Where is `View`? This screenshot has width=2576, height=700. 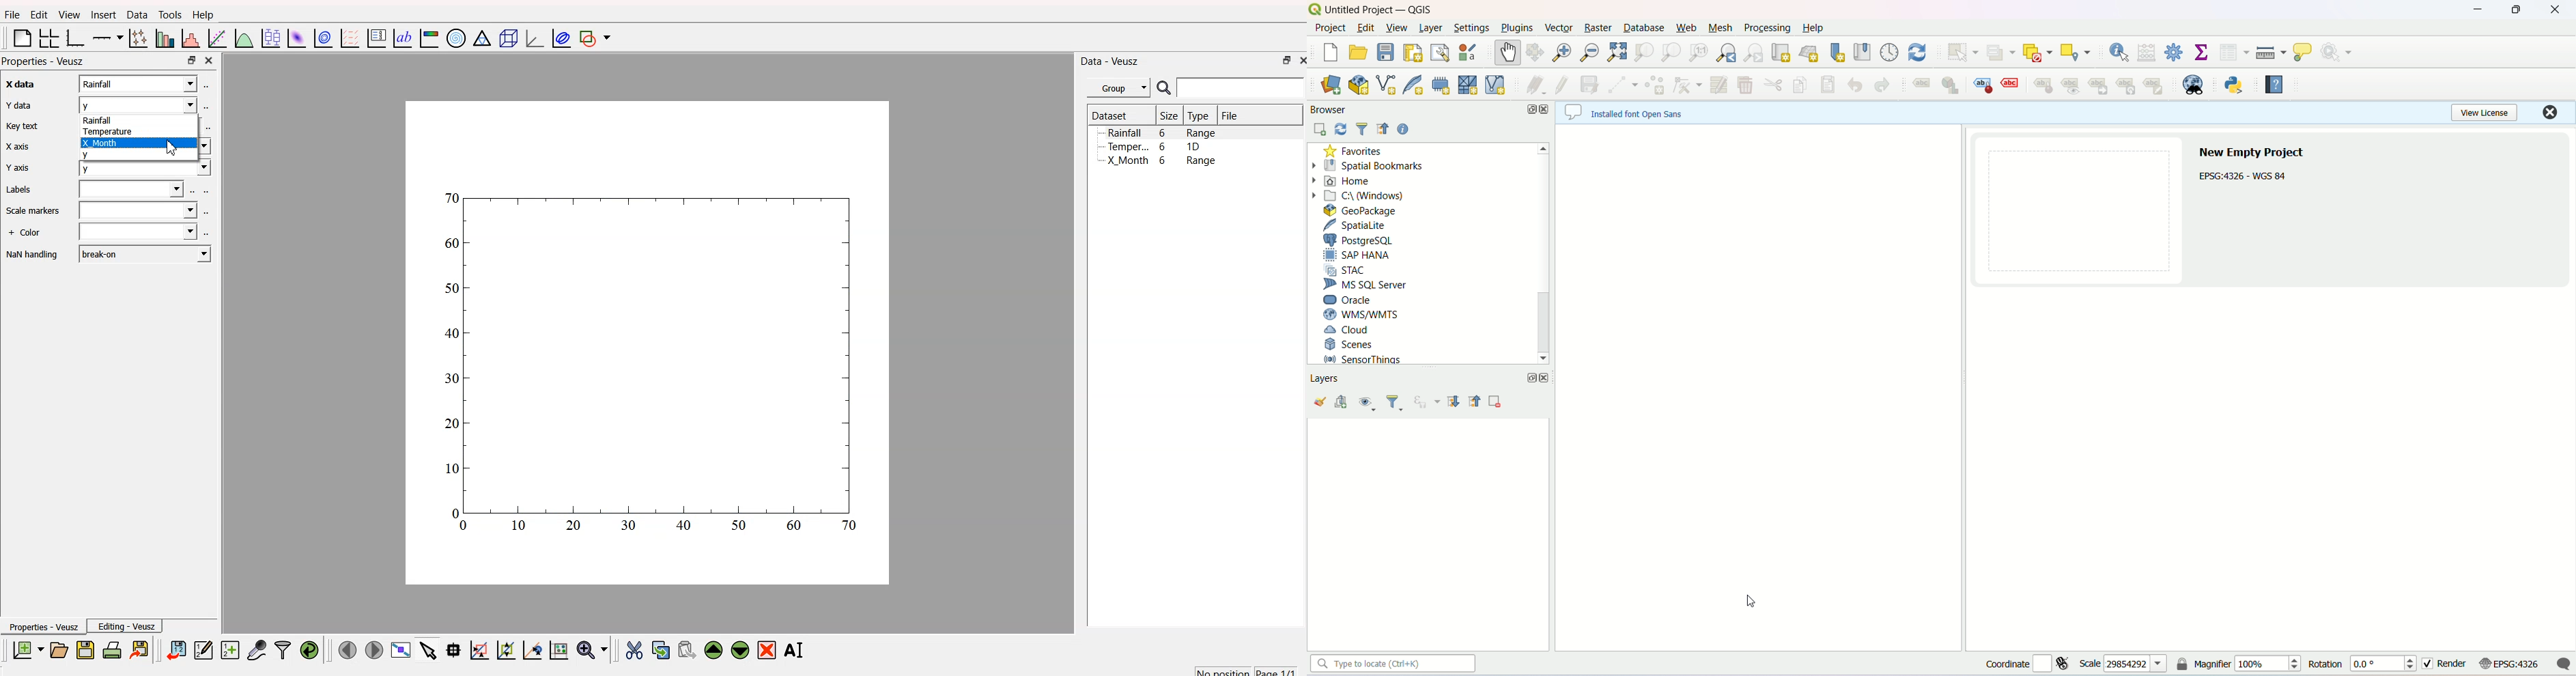
View is located at coordinates (66, 15).